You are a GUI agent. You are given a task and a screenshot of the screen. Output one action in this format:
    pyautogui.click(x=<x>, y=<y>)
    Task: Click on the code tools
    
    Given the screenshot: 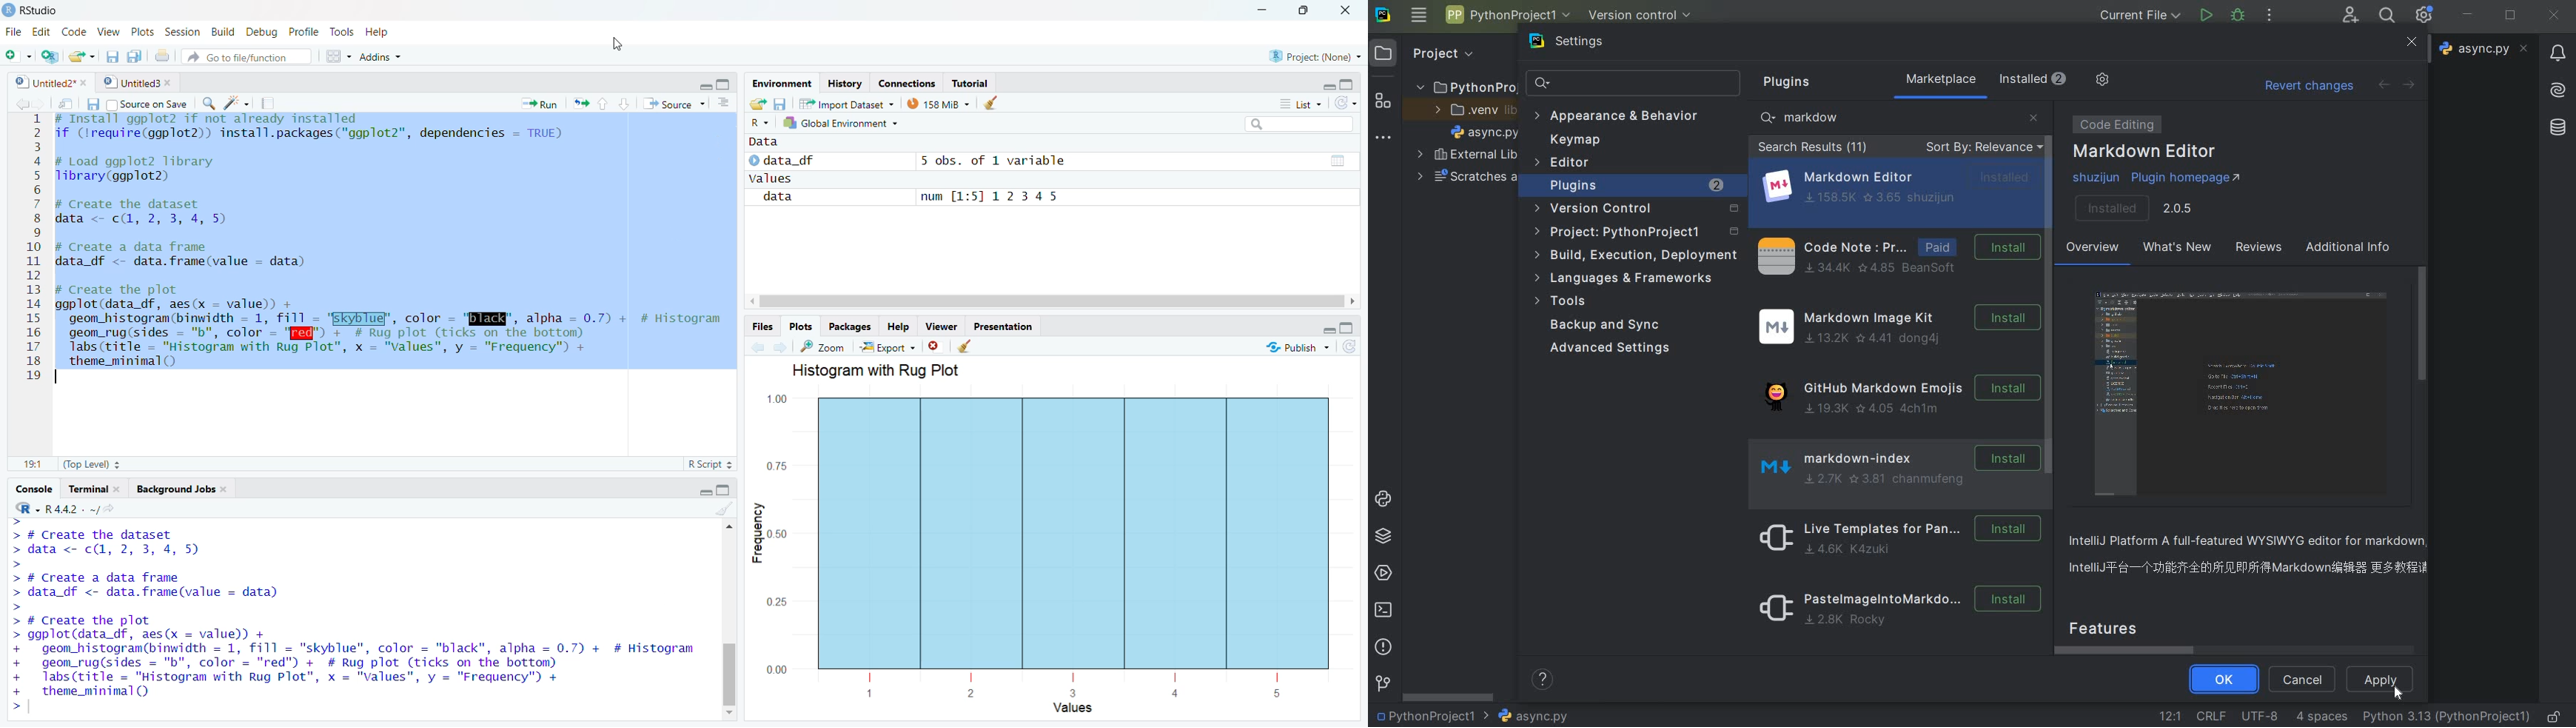 What is the action you would take?
    pyautogui.click(x=234, y=98)
    